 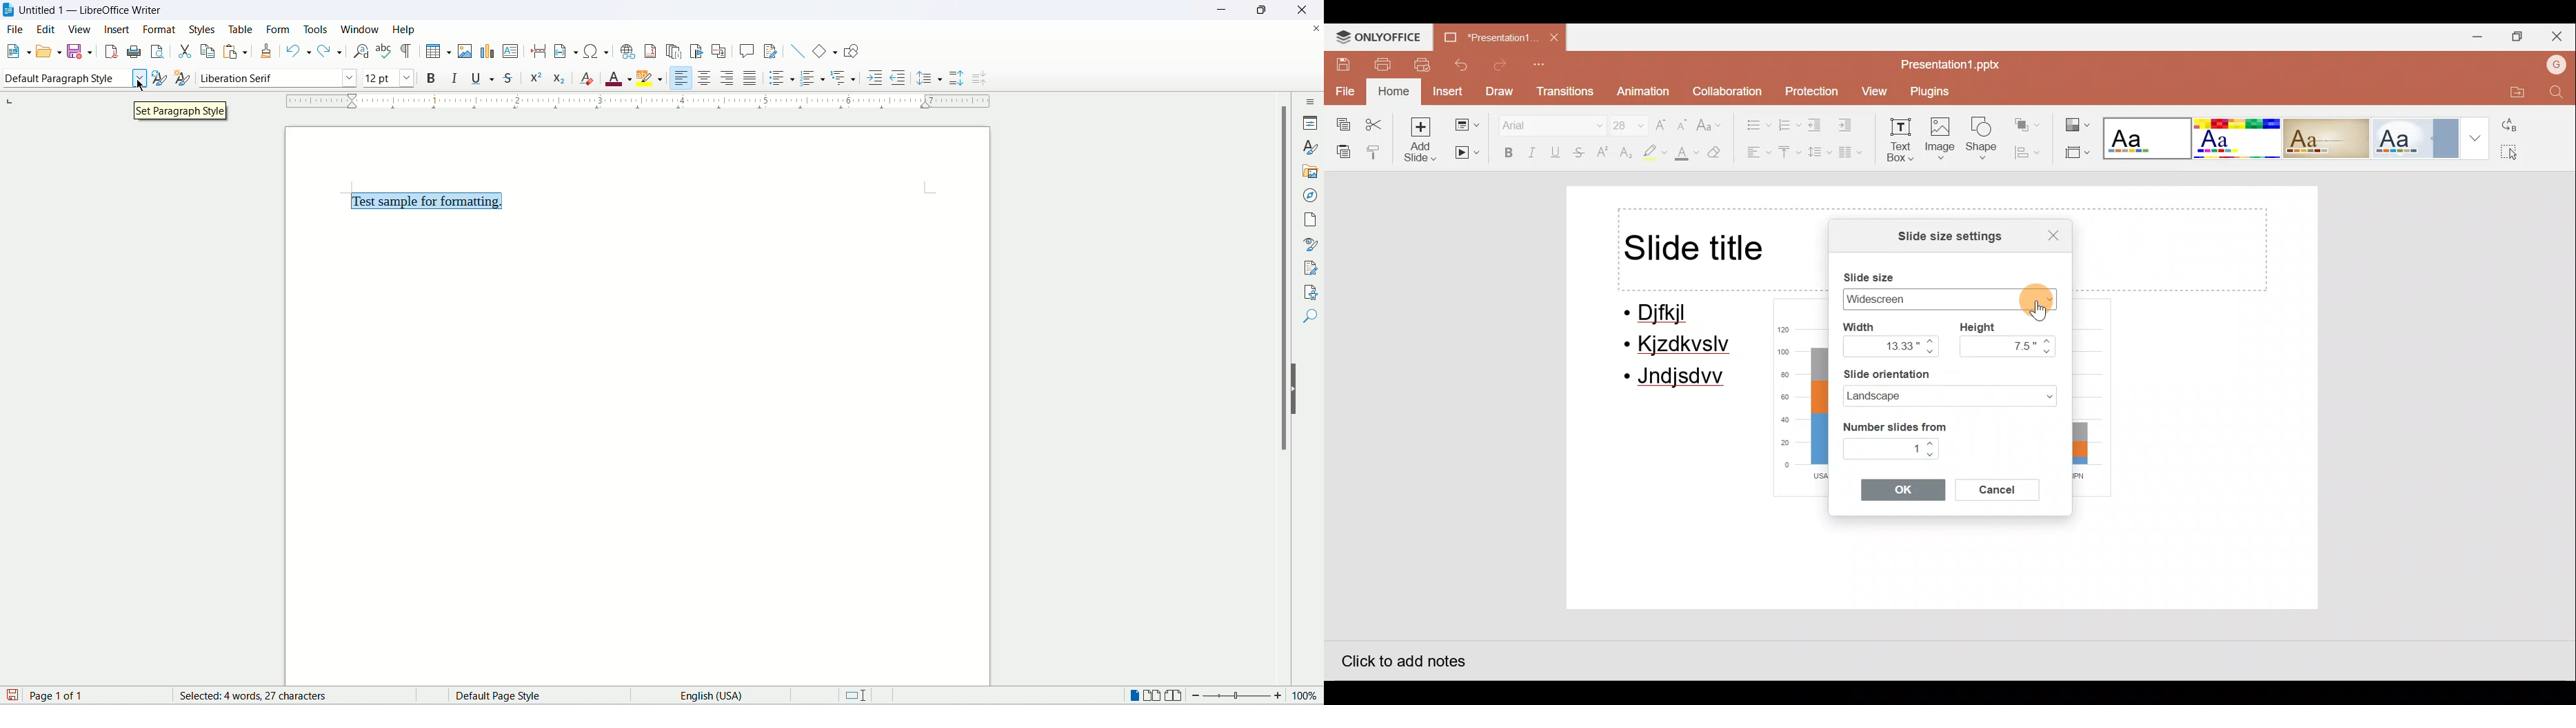 What do you see at coordinates (676, 50) in the screenshot?
I see `insert endnote` at bounding box center [676, 50].